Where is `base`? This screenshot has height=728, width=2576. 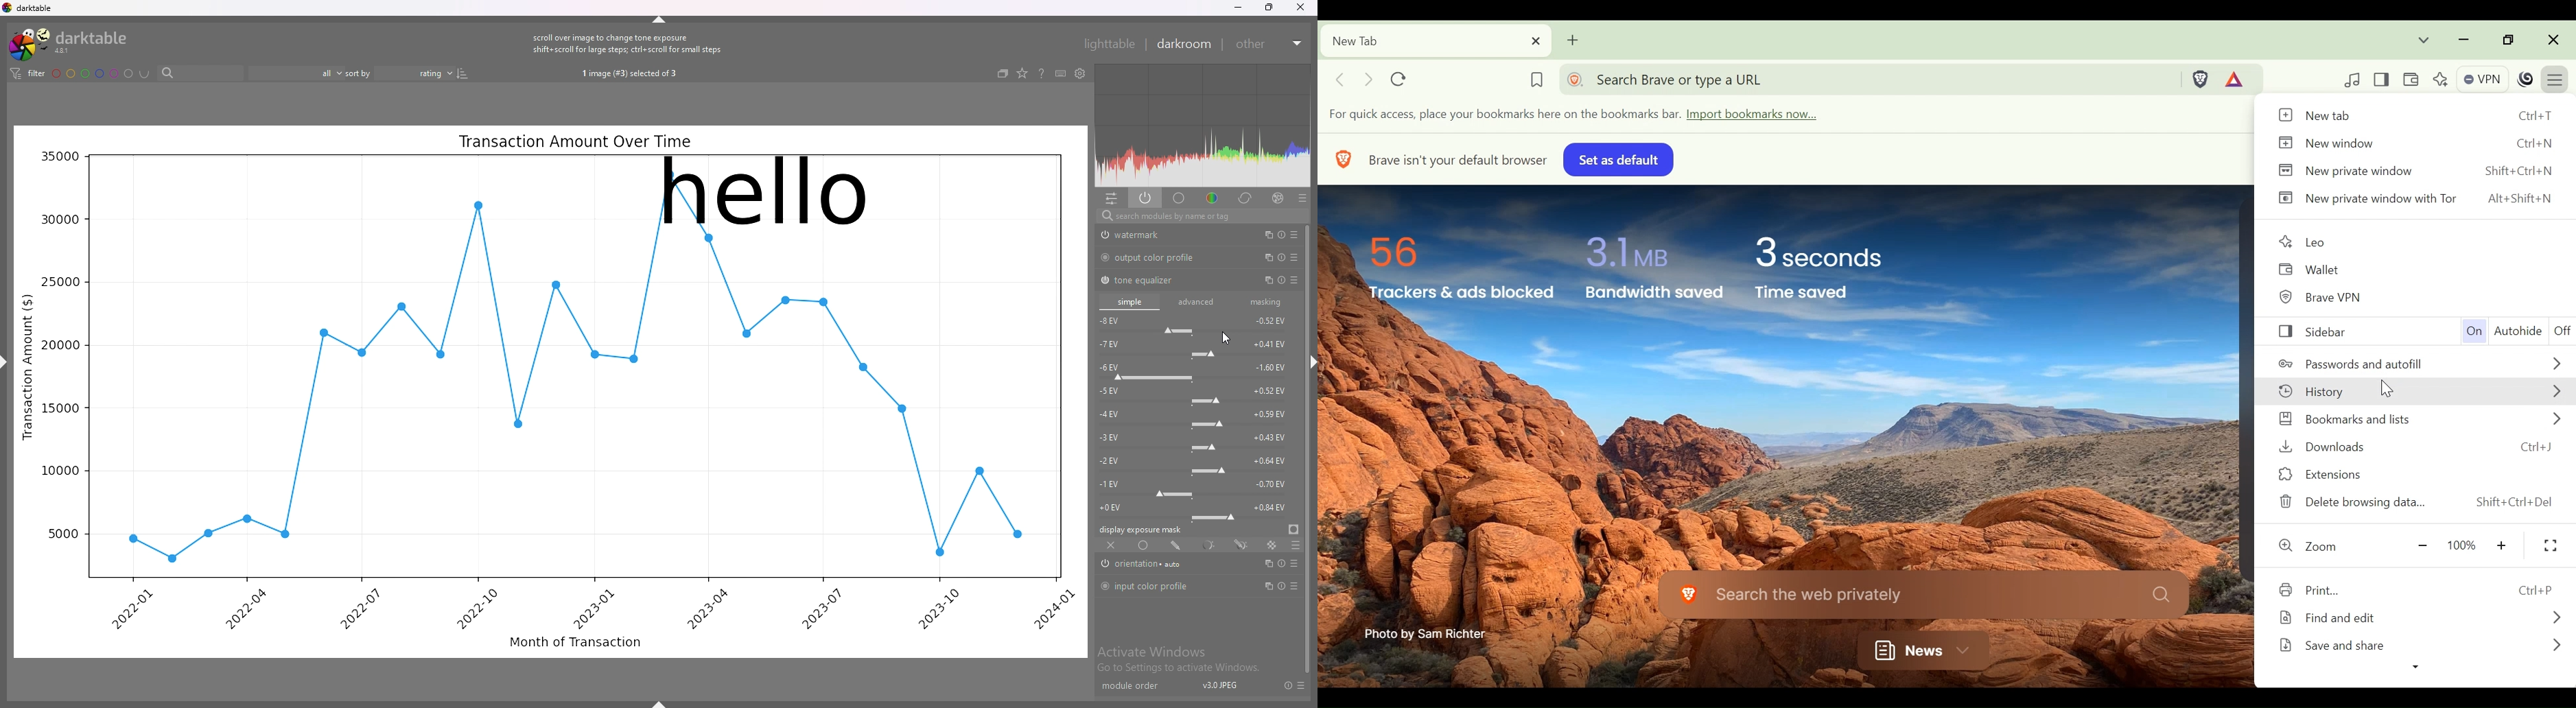 base is located at coordinates (1180, 198).